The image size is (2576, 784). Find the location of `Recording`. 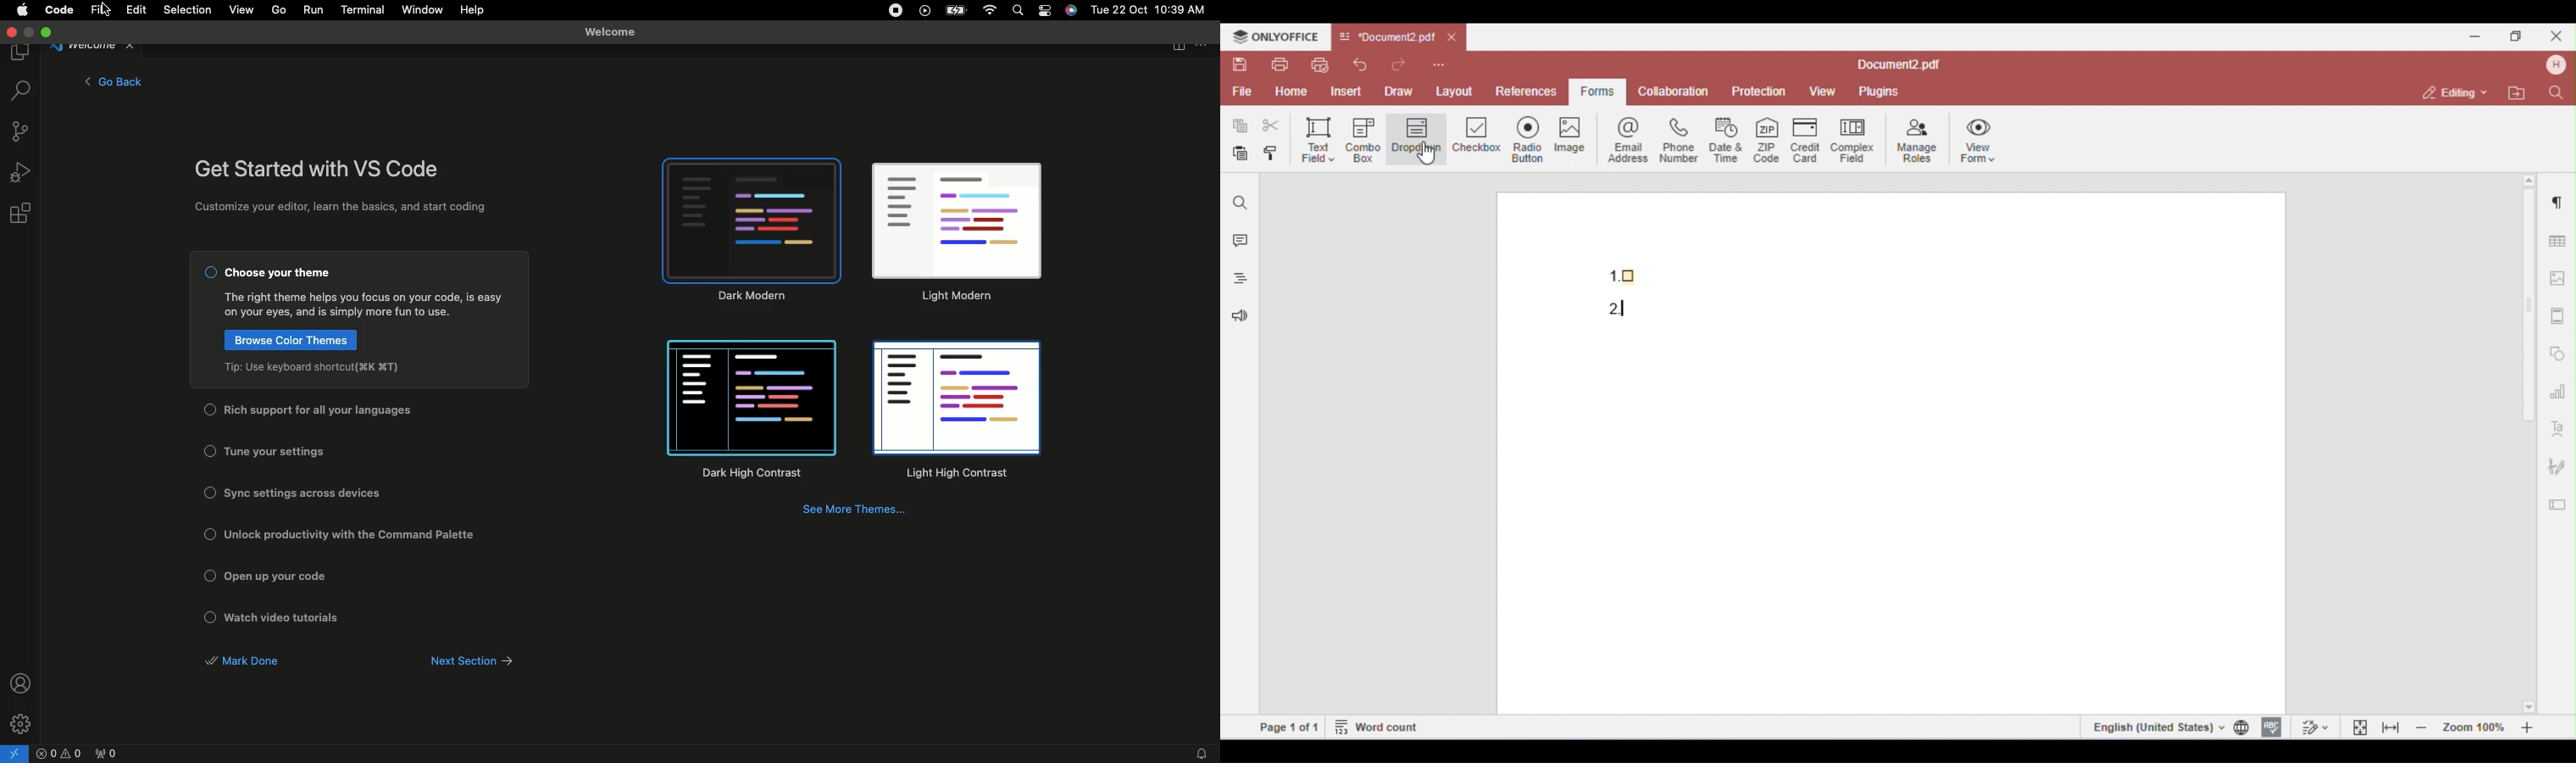

Recording is located at coordinates (895, 12).